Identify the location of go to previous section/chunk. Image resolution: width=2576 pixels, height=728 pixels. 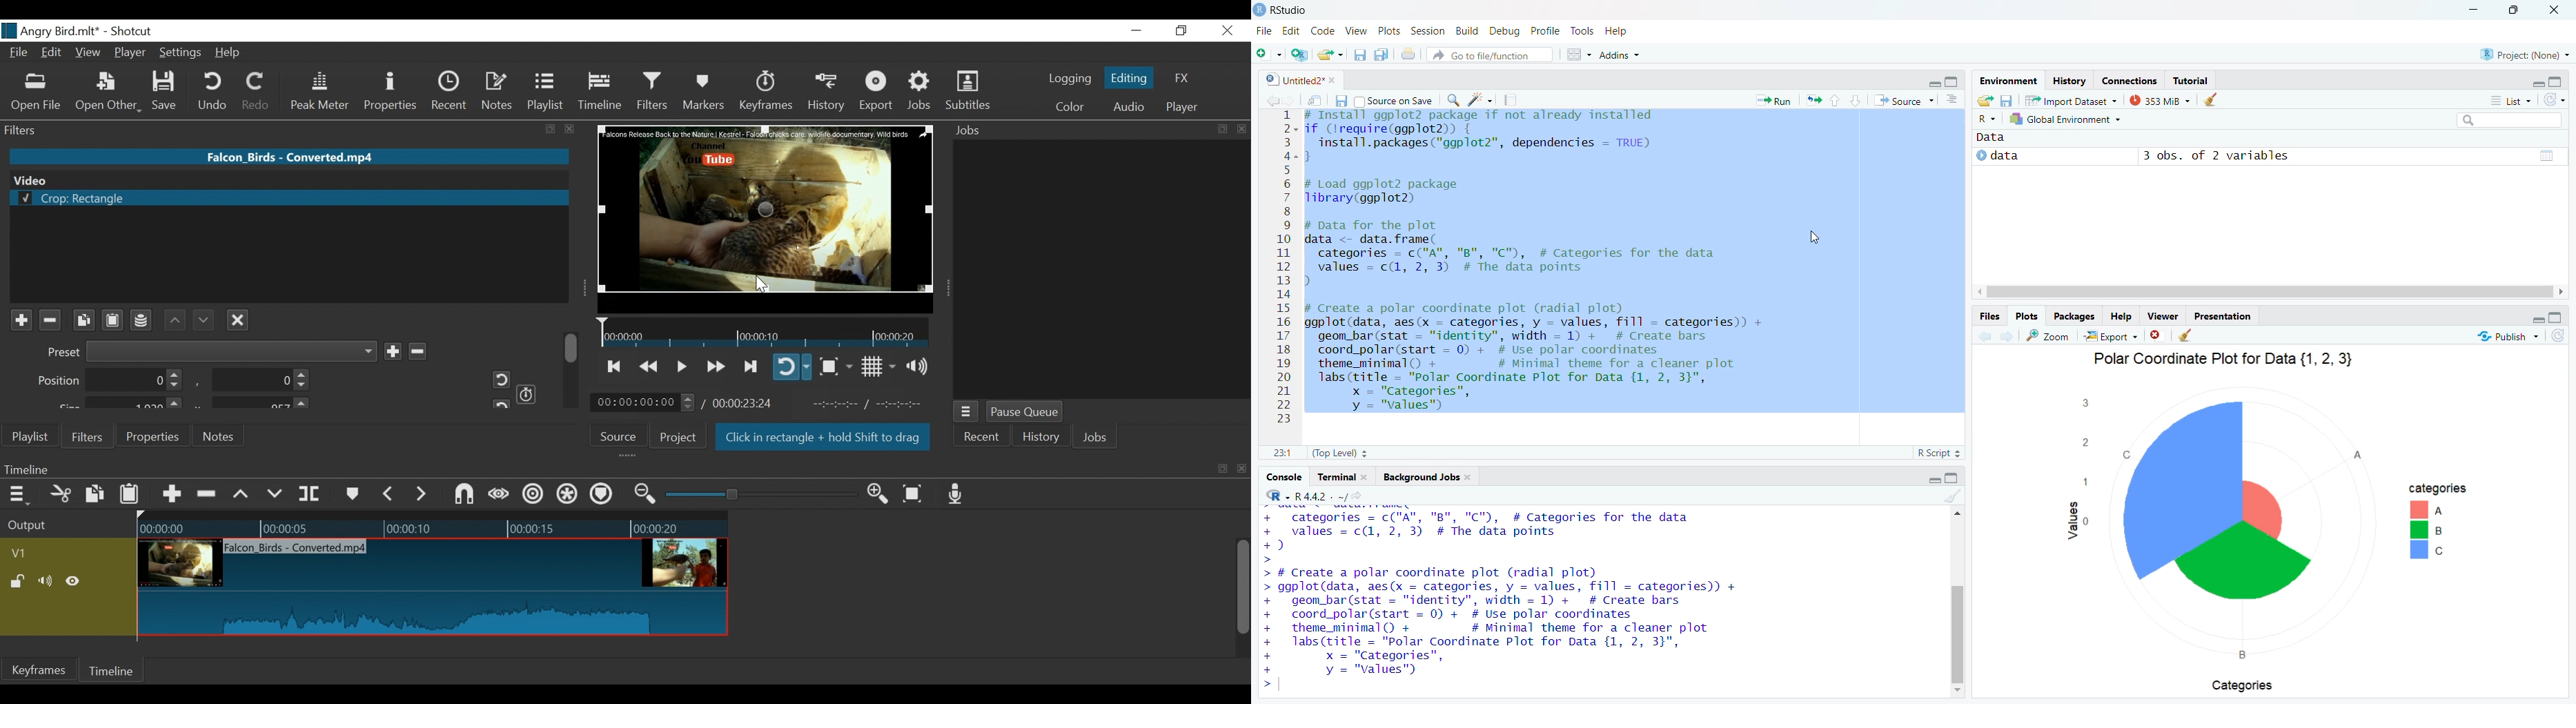
(1838, 101).